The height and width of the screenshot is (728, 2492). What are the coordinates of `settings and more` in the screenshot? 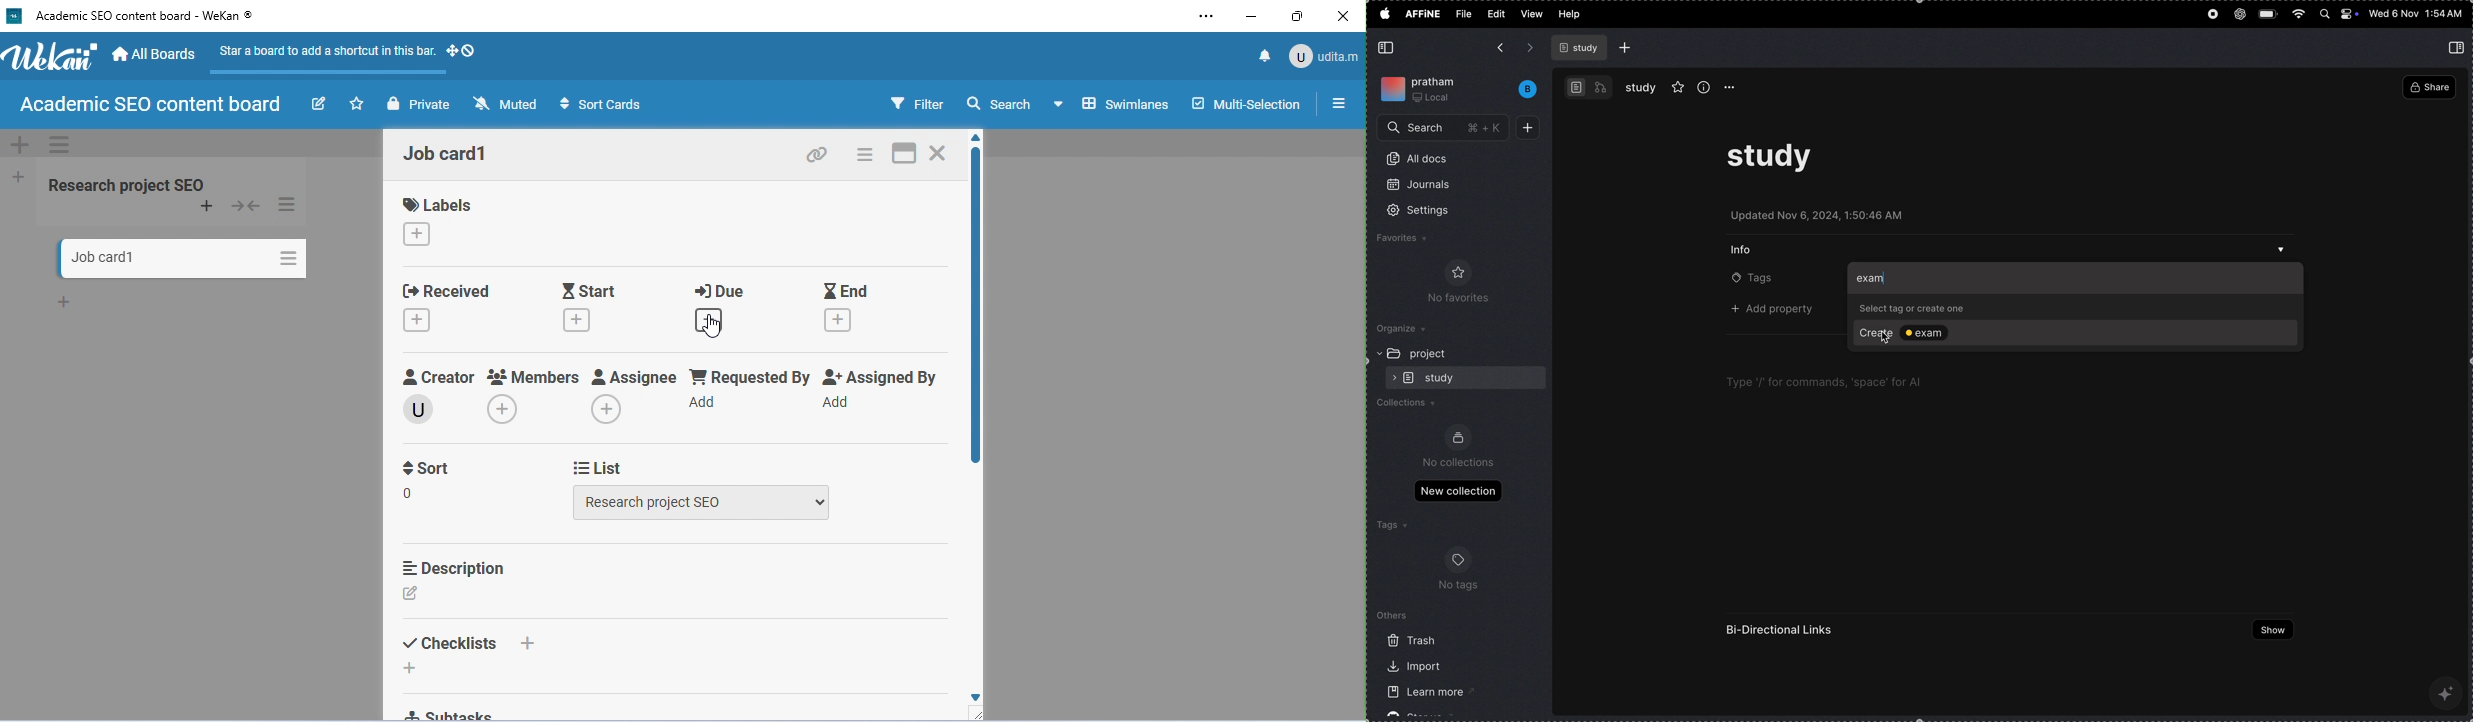 It's located at (1211, 16).